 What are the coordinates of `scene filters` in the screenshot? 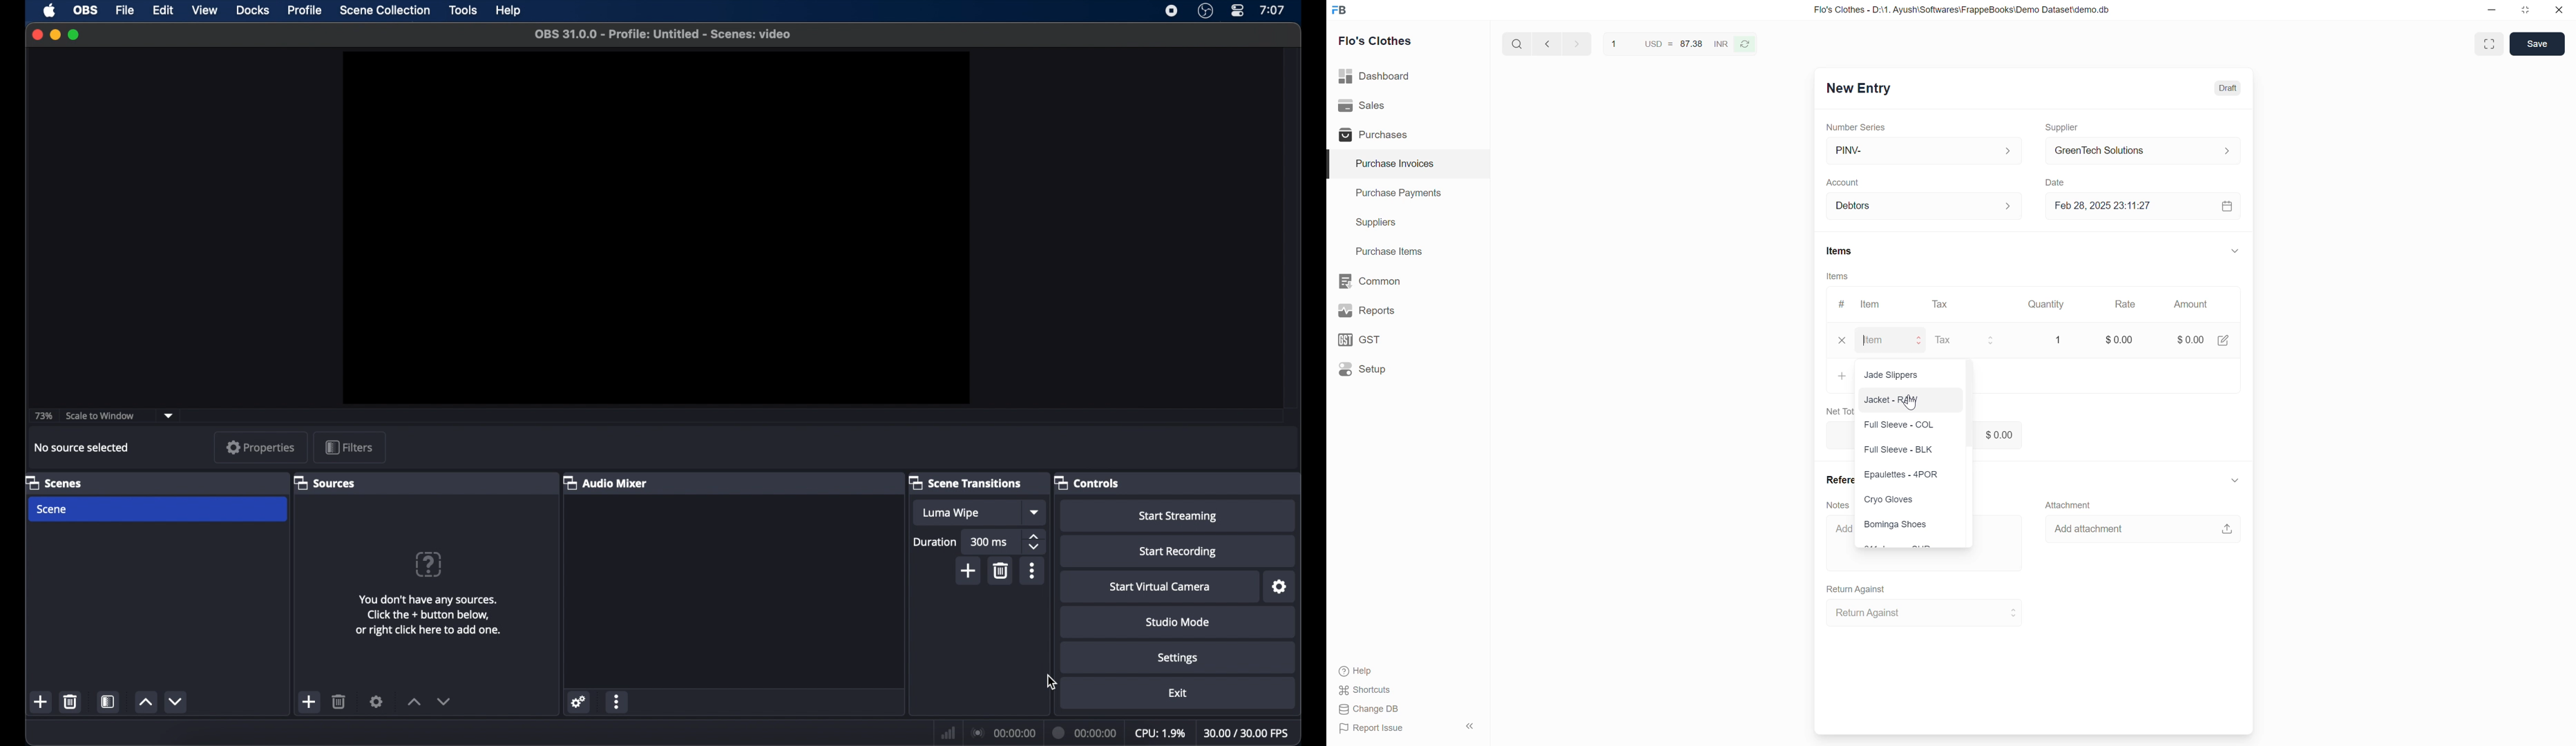 It's located at (108, 702).